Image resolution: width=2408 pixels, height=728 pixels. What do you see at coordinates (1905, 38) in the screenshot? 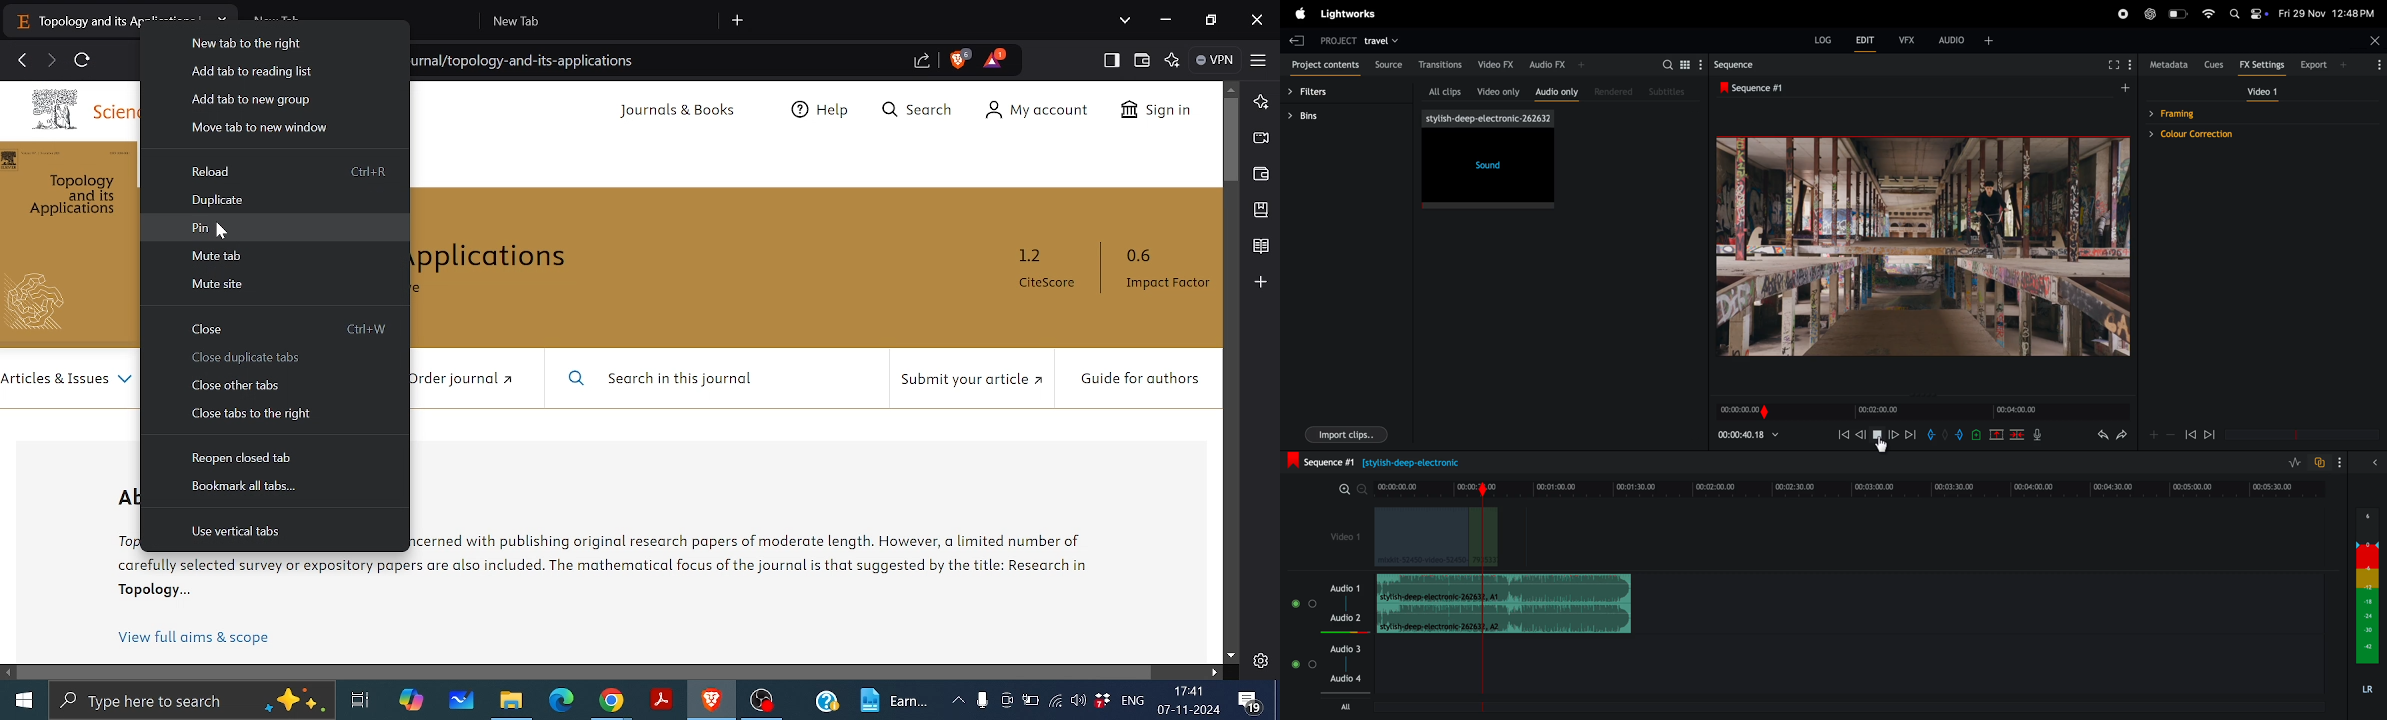
I see `vfx` at bounding box center [1905, 38].